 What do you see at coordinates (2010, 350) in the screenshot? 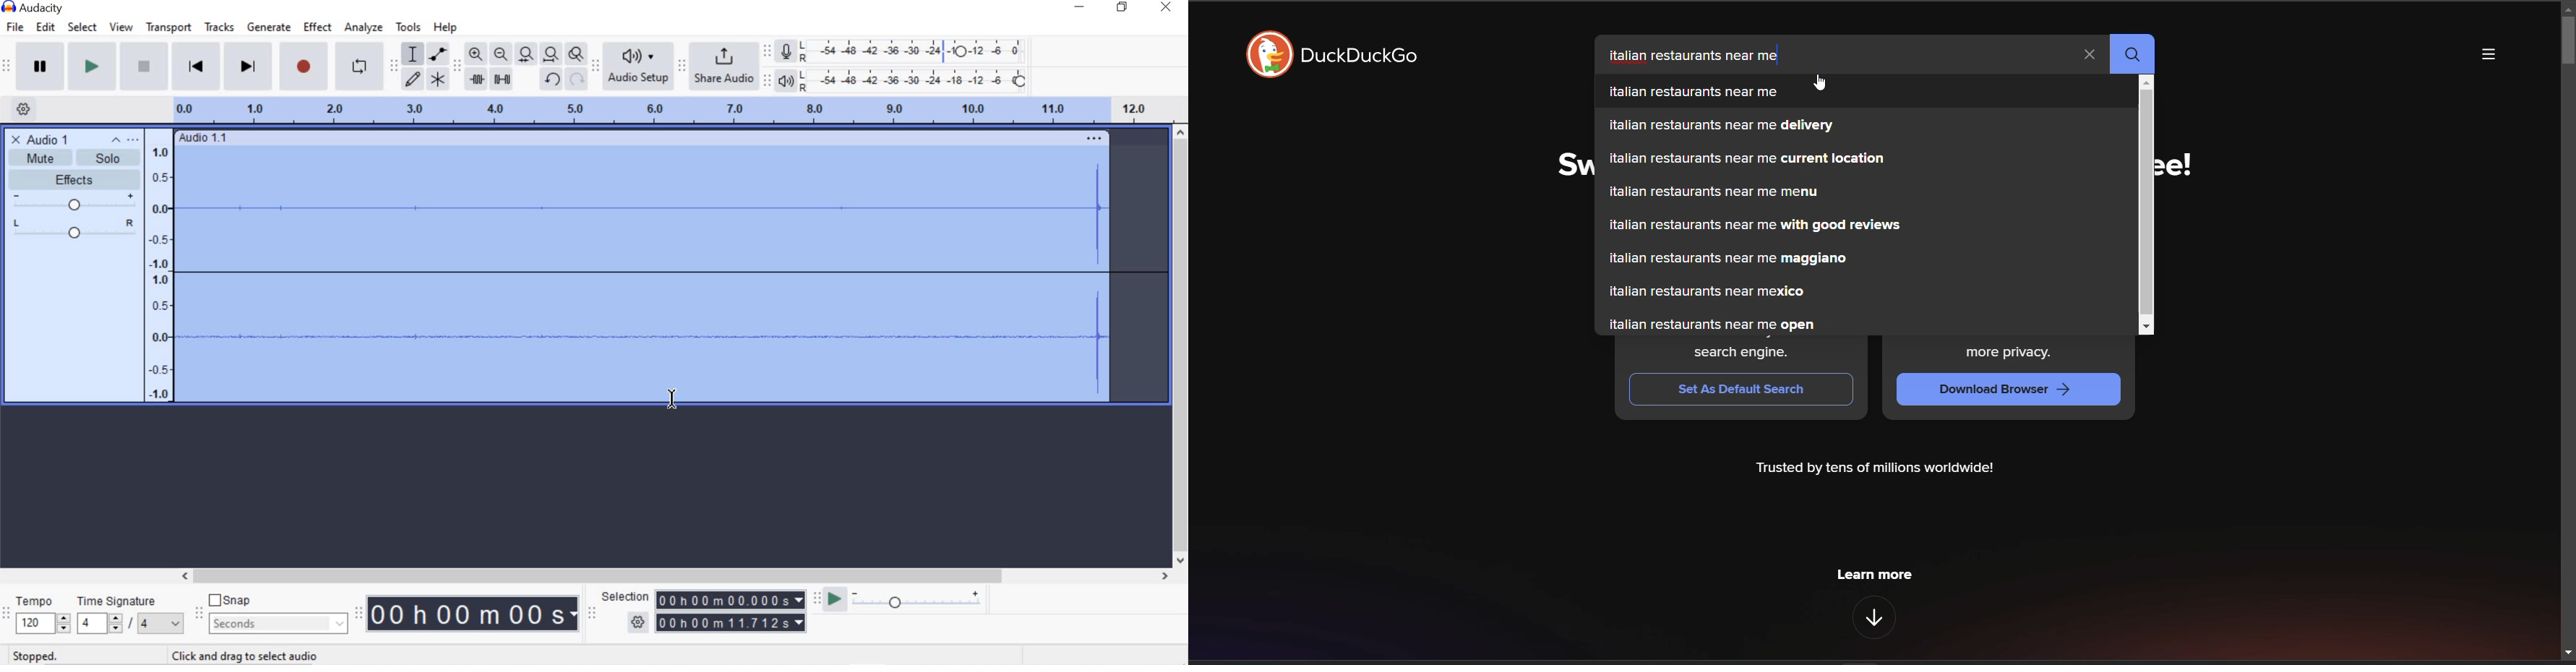
I see `Get our free browser for even more privacy.` at bounding box center [2010, 350].